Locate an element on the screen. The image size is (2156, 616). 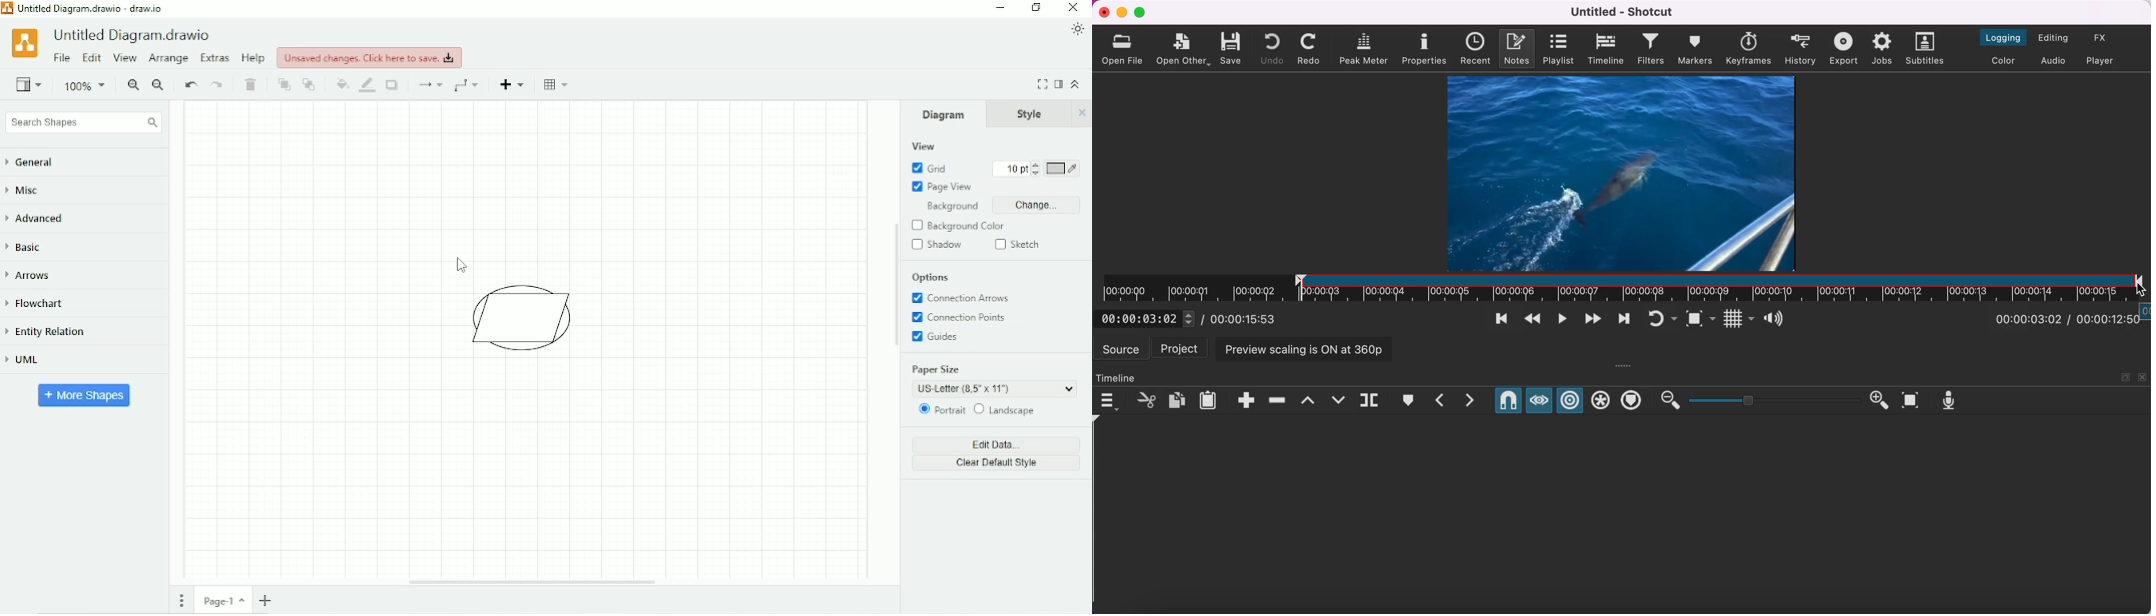
Change is located at coordinates (1035, 205).